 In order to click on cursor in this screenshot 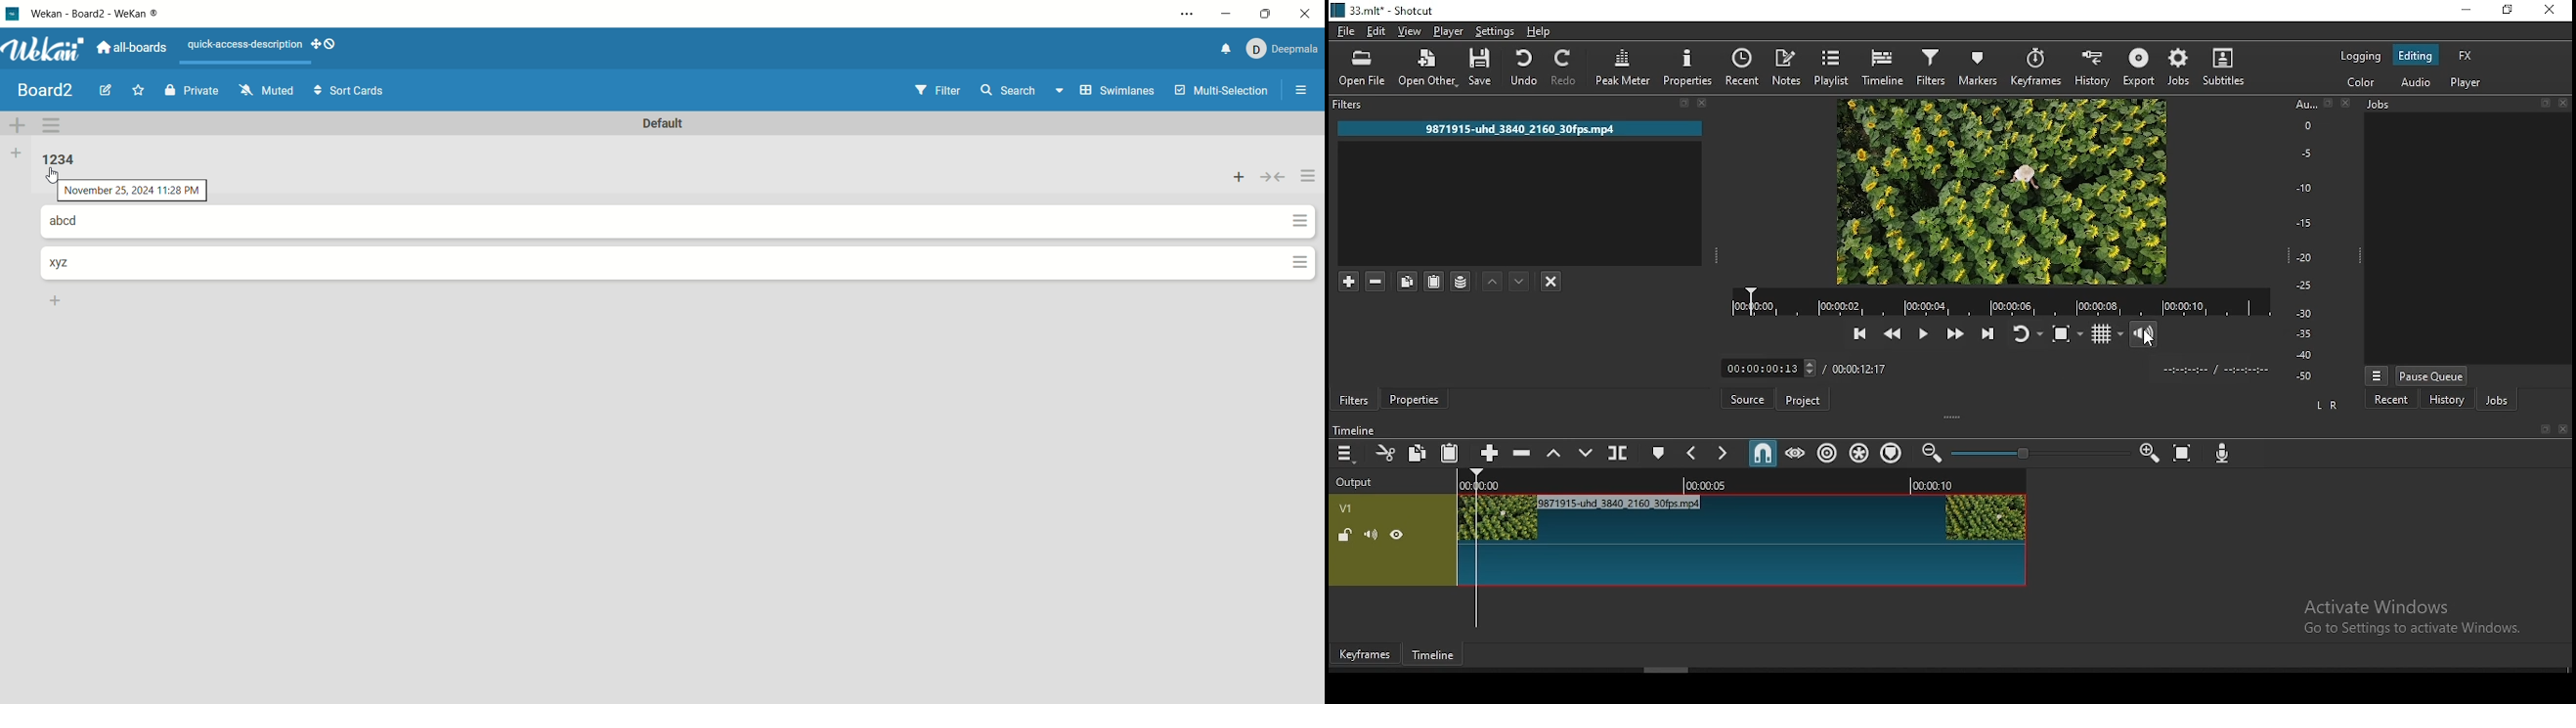, I will do `click(53, 177)`.